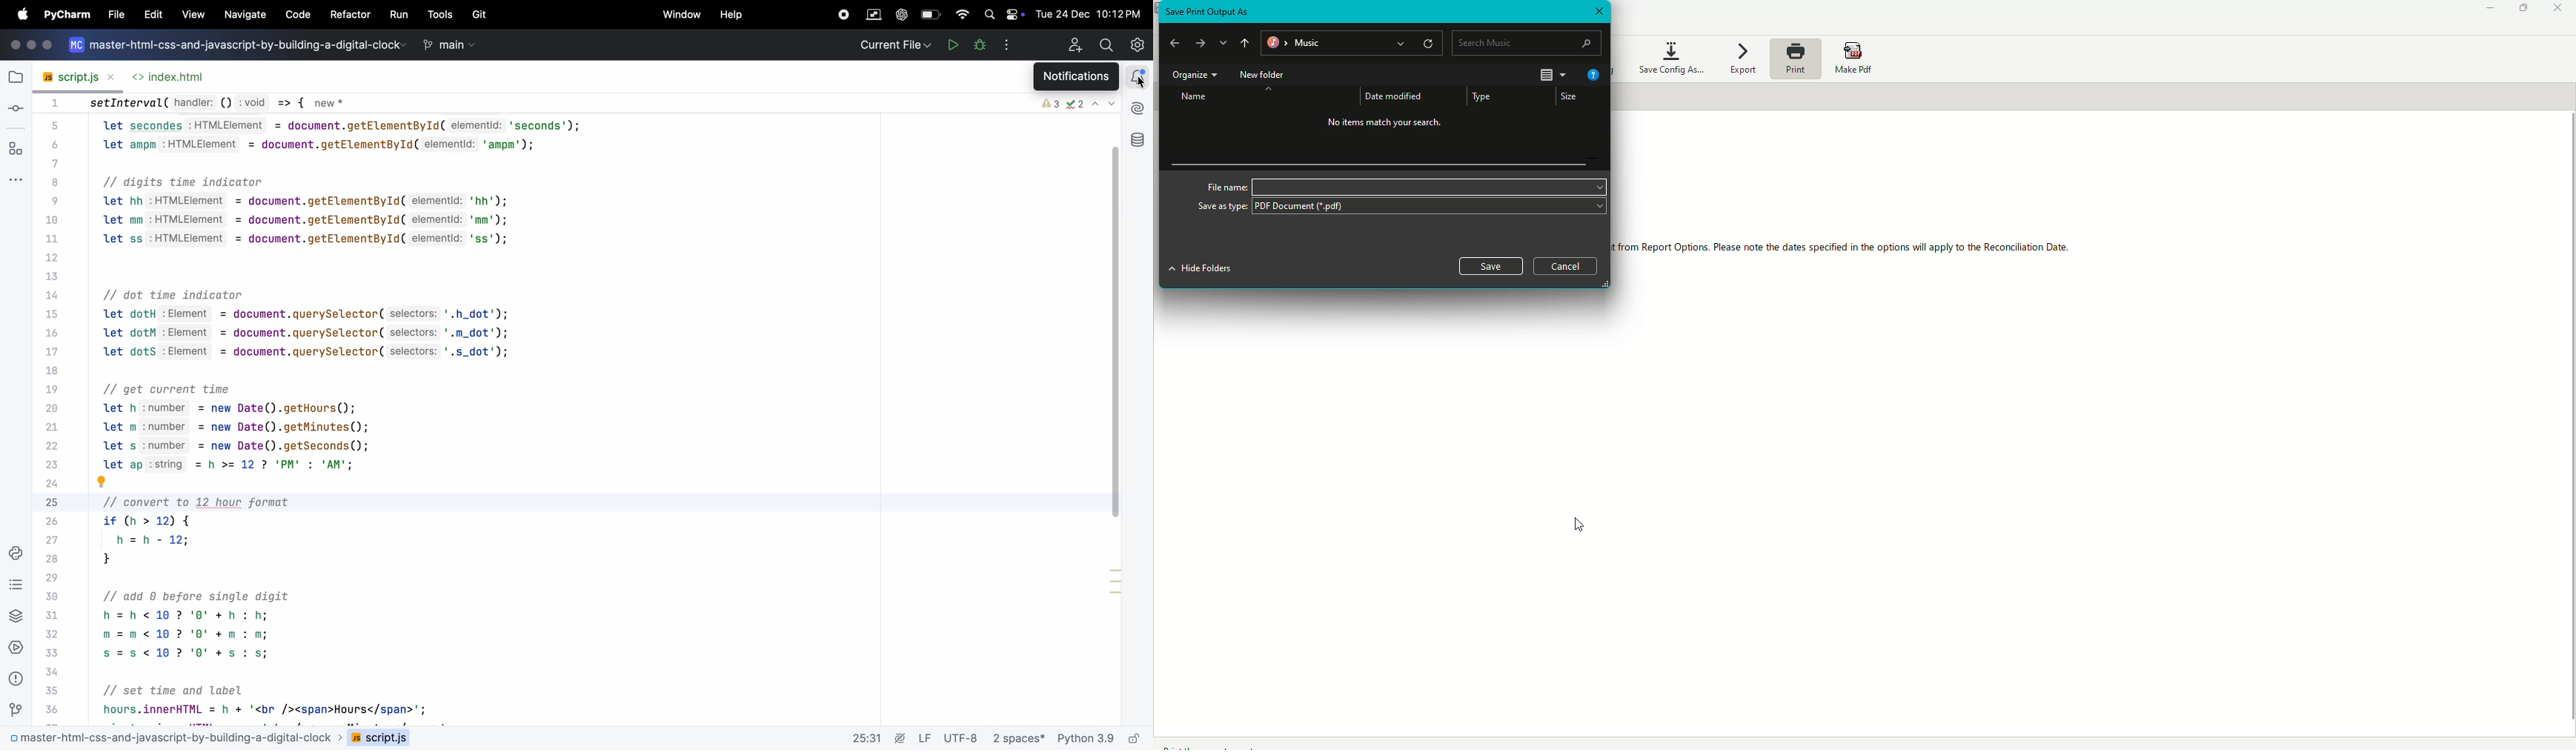 Image resolution: width=2576 pixels, height=756 pixels. I want to click on View, so click(1550, 74).